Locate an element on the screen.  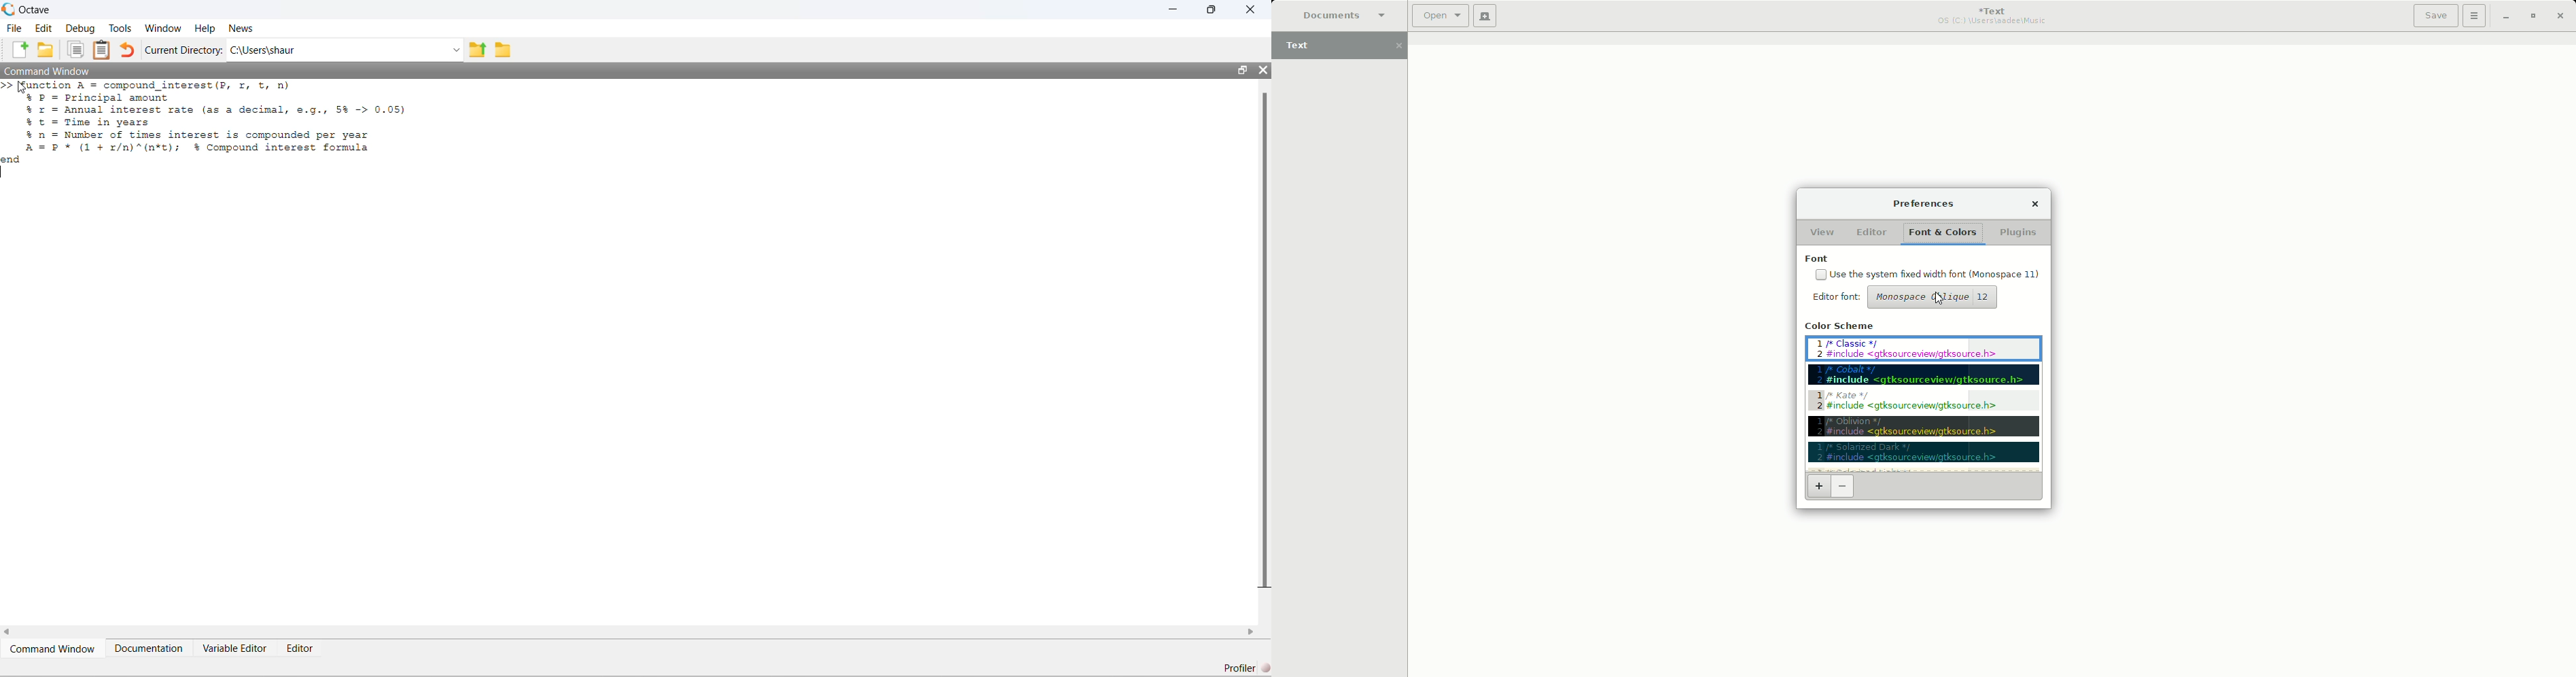
Command Window is located at coordinates (46, 71).